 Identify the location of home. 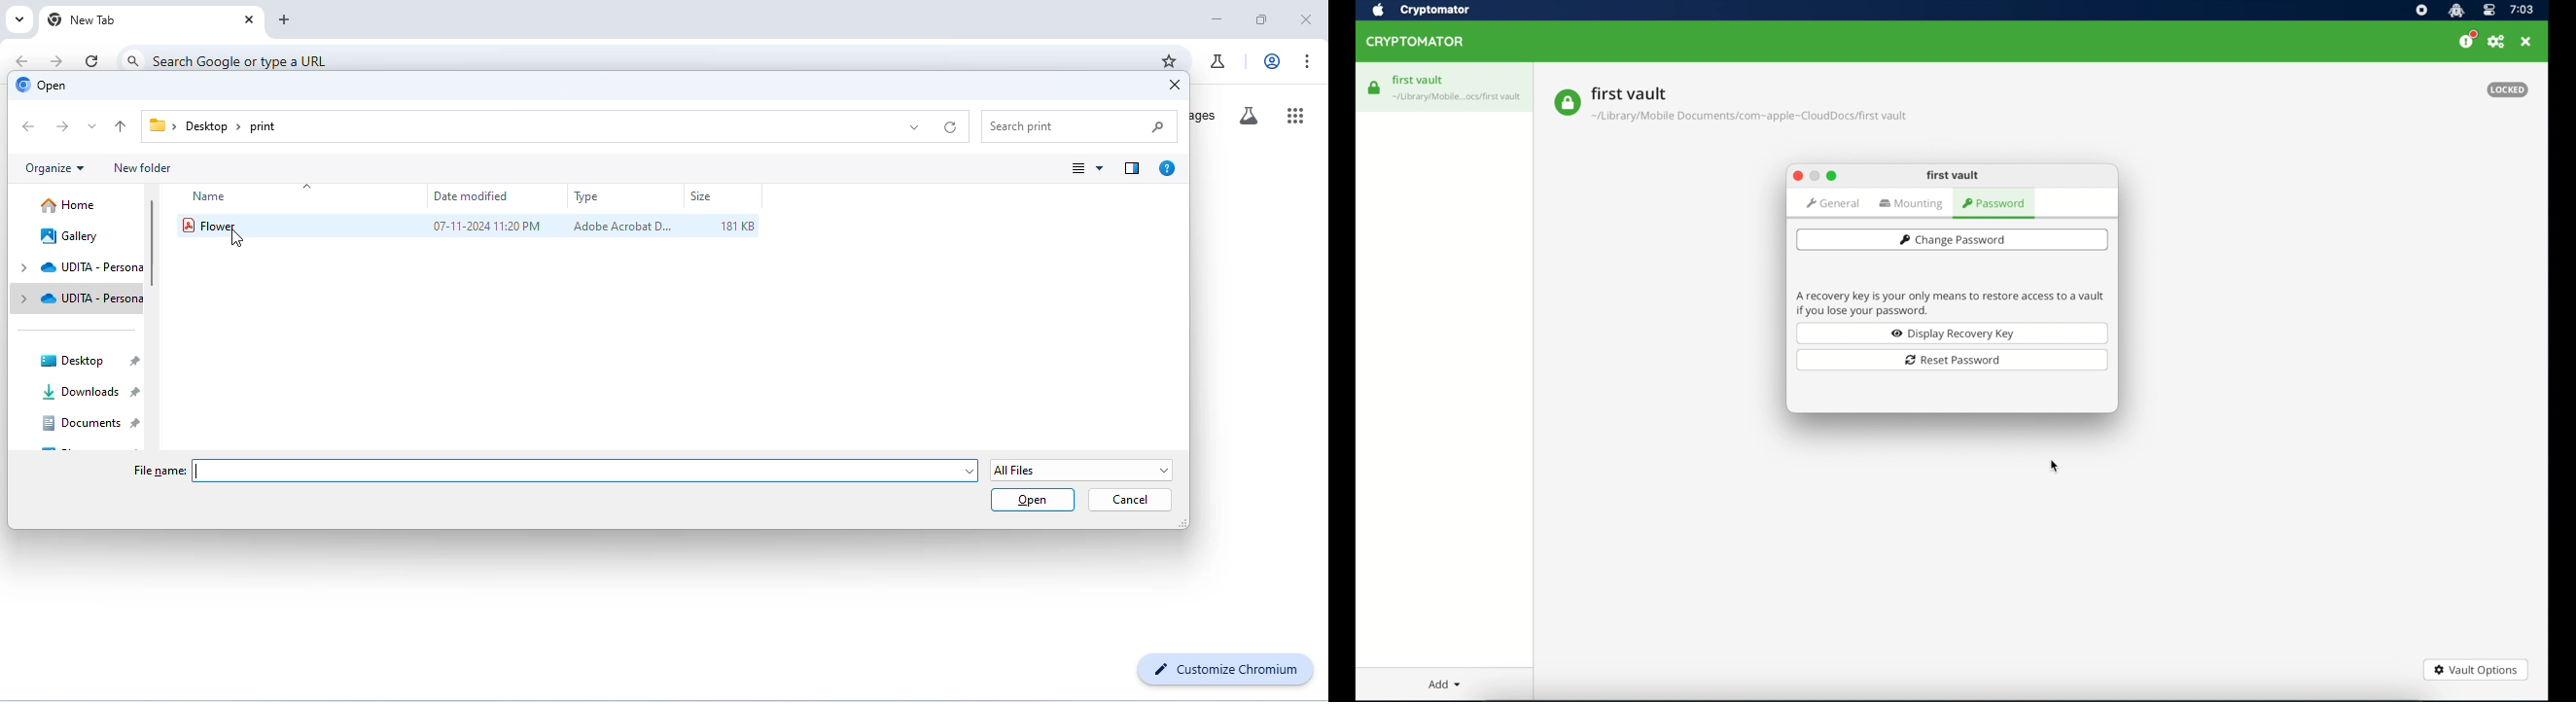
(69, 206).